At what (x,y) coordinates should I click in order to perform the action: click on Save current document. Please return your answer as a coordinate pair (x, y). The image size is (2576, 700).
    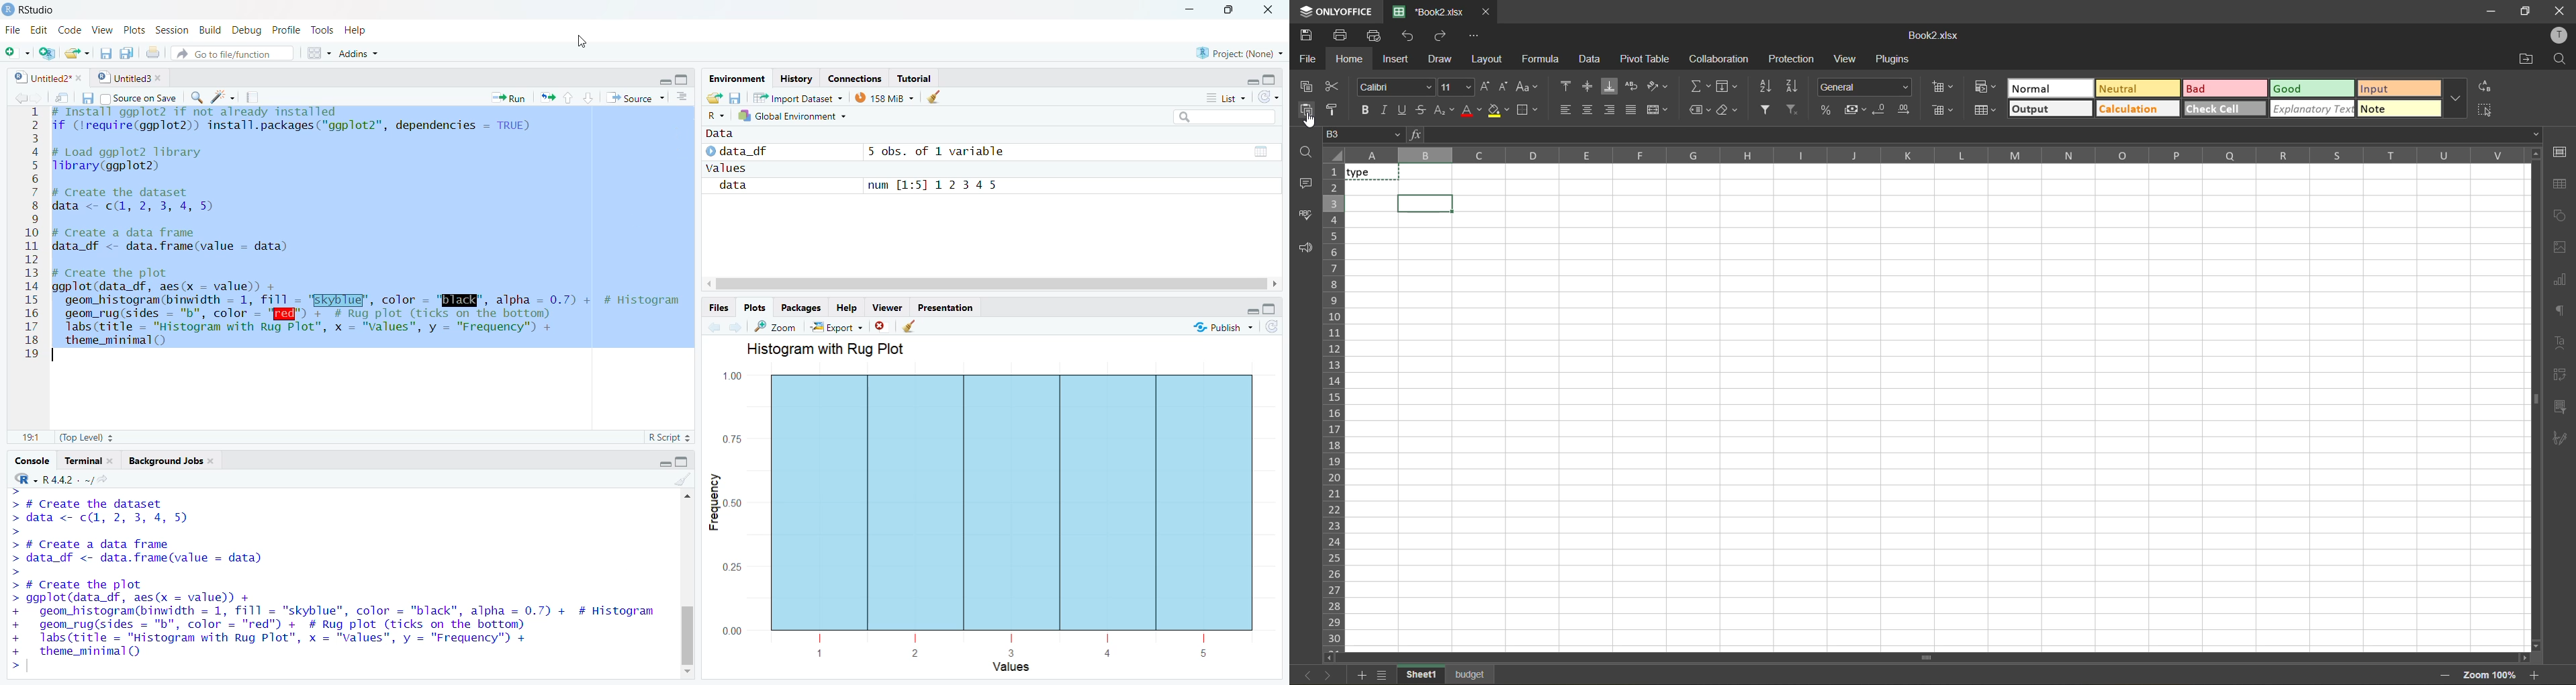
    Looking at the image, I should click on (103, 53).